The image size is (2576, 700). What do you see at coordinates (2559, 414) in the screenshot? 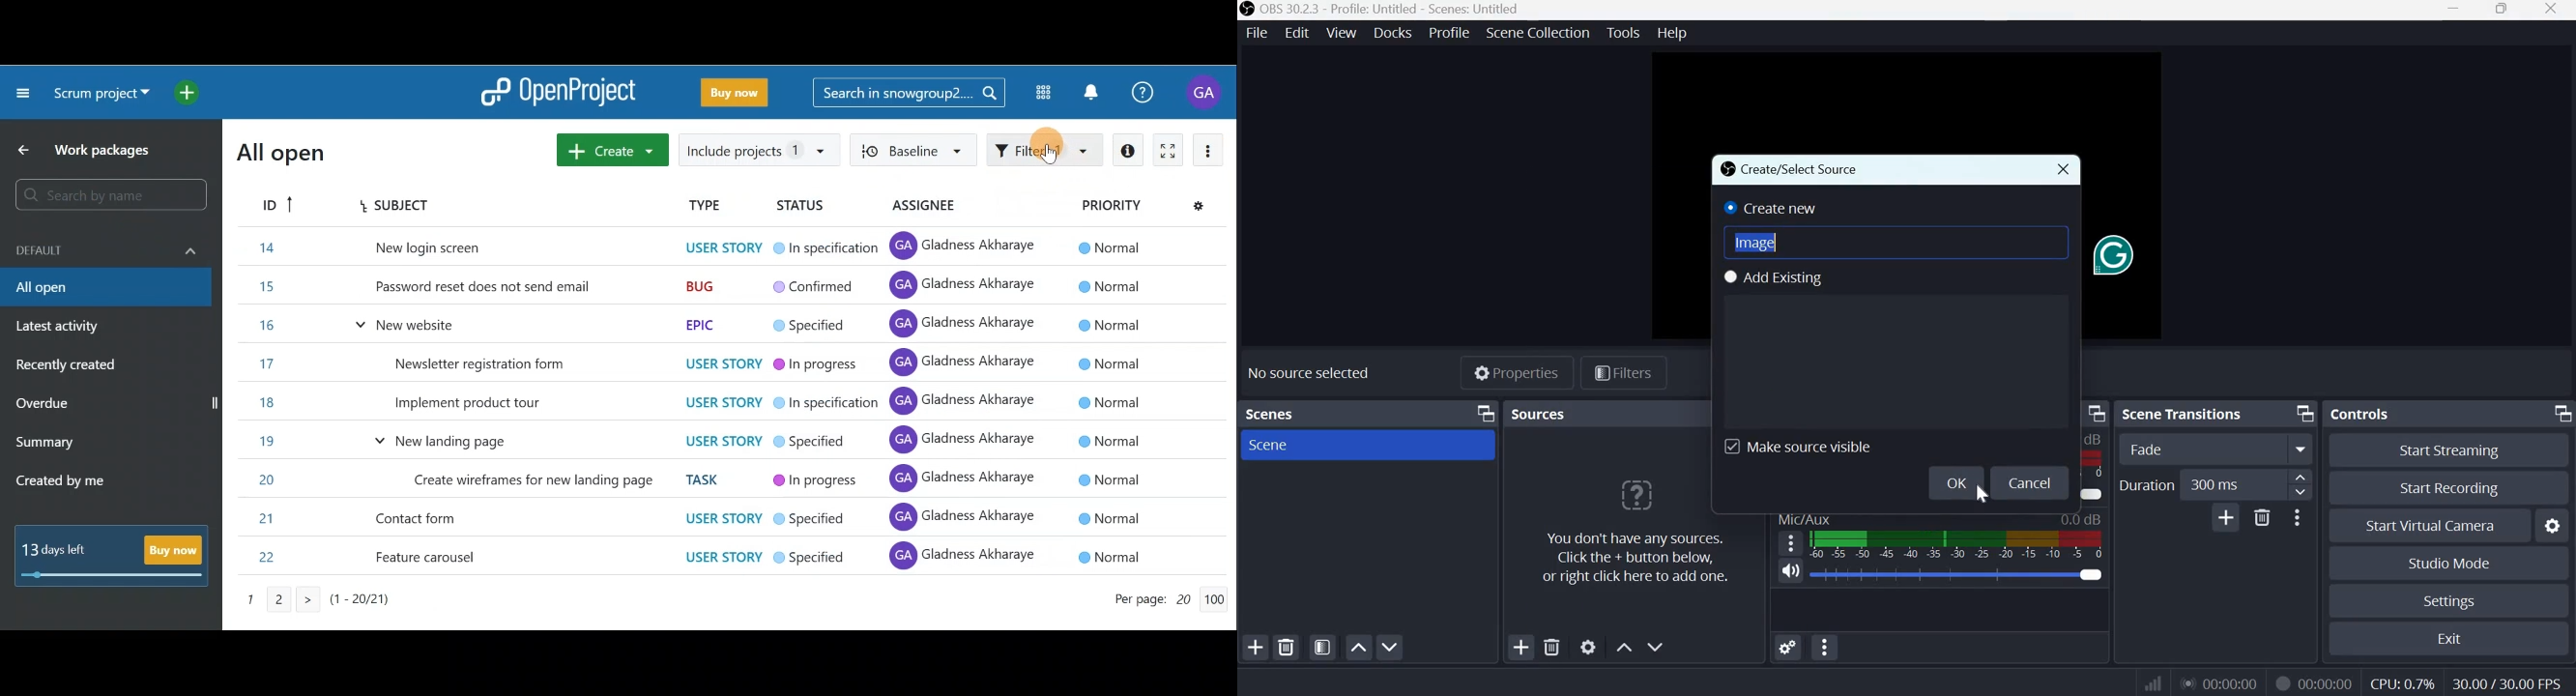
I see `Dock Options icon` at bounding box center [2559, 414].